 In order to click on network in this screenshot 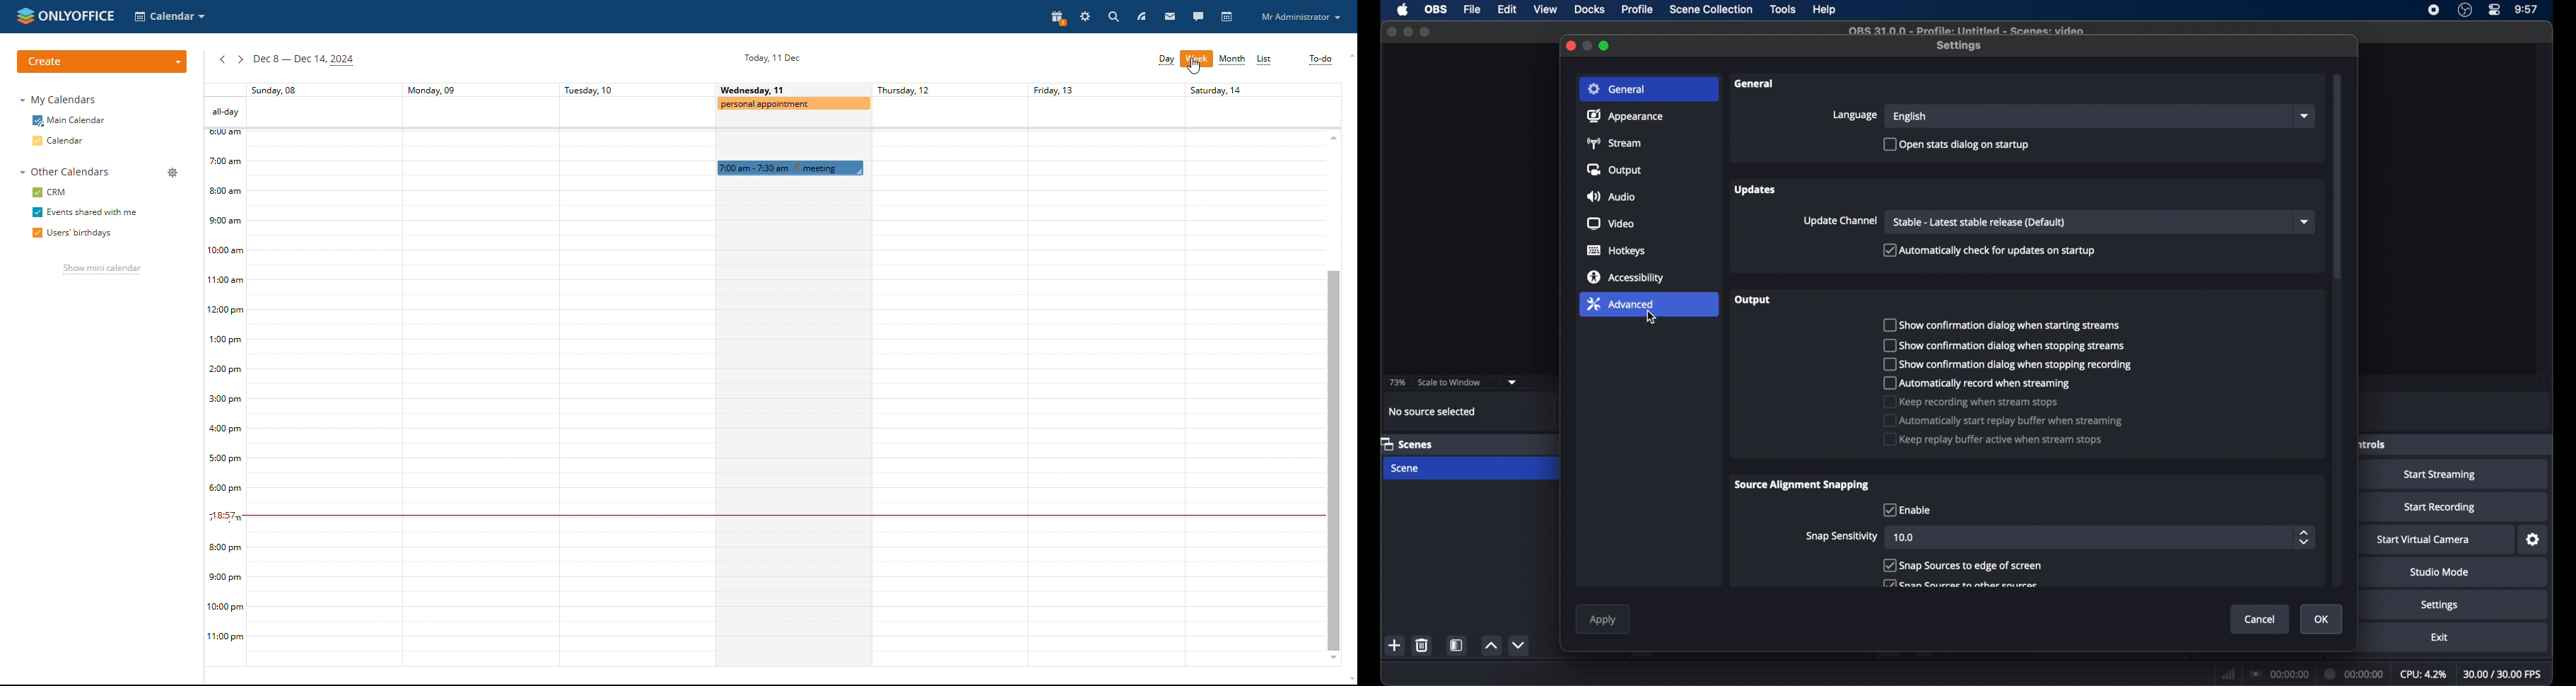, I will do `click(2229, 673)`.